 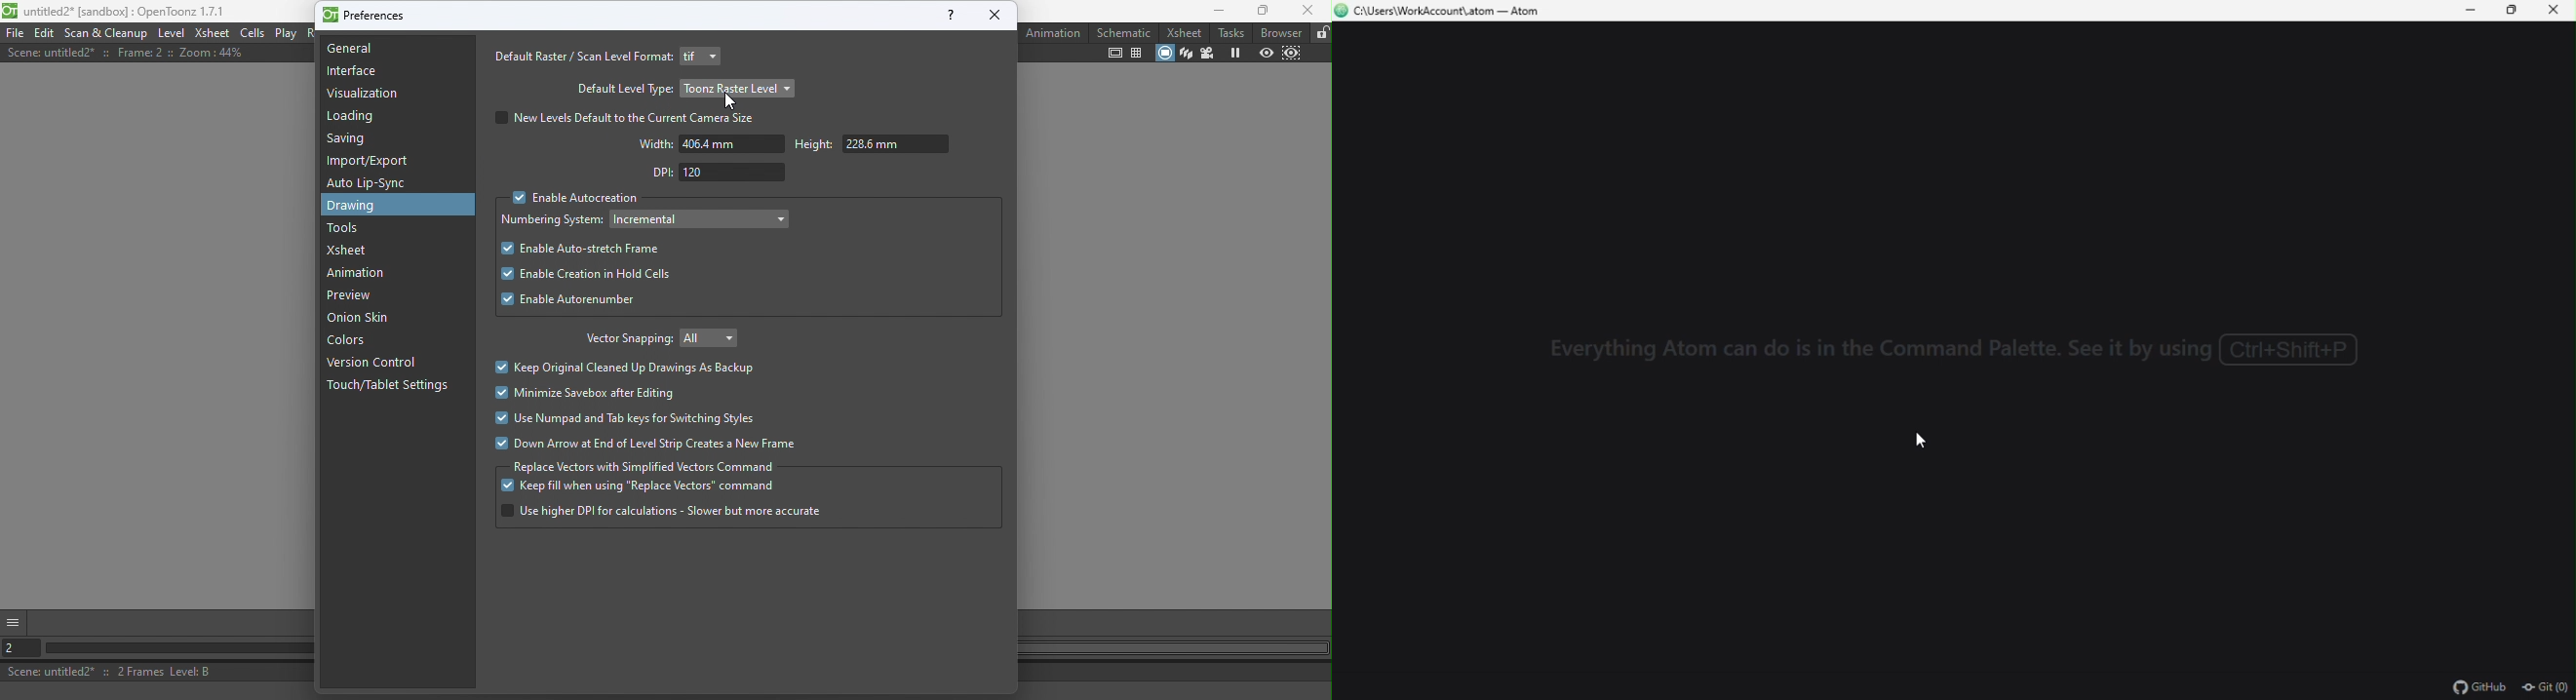 I want to click on Use numpad and tab keys for switching styles, so click(x=625, y=420).